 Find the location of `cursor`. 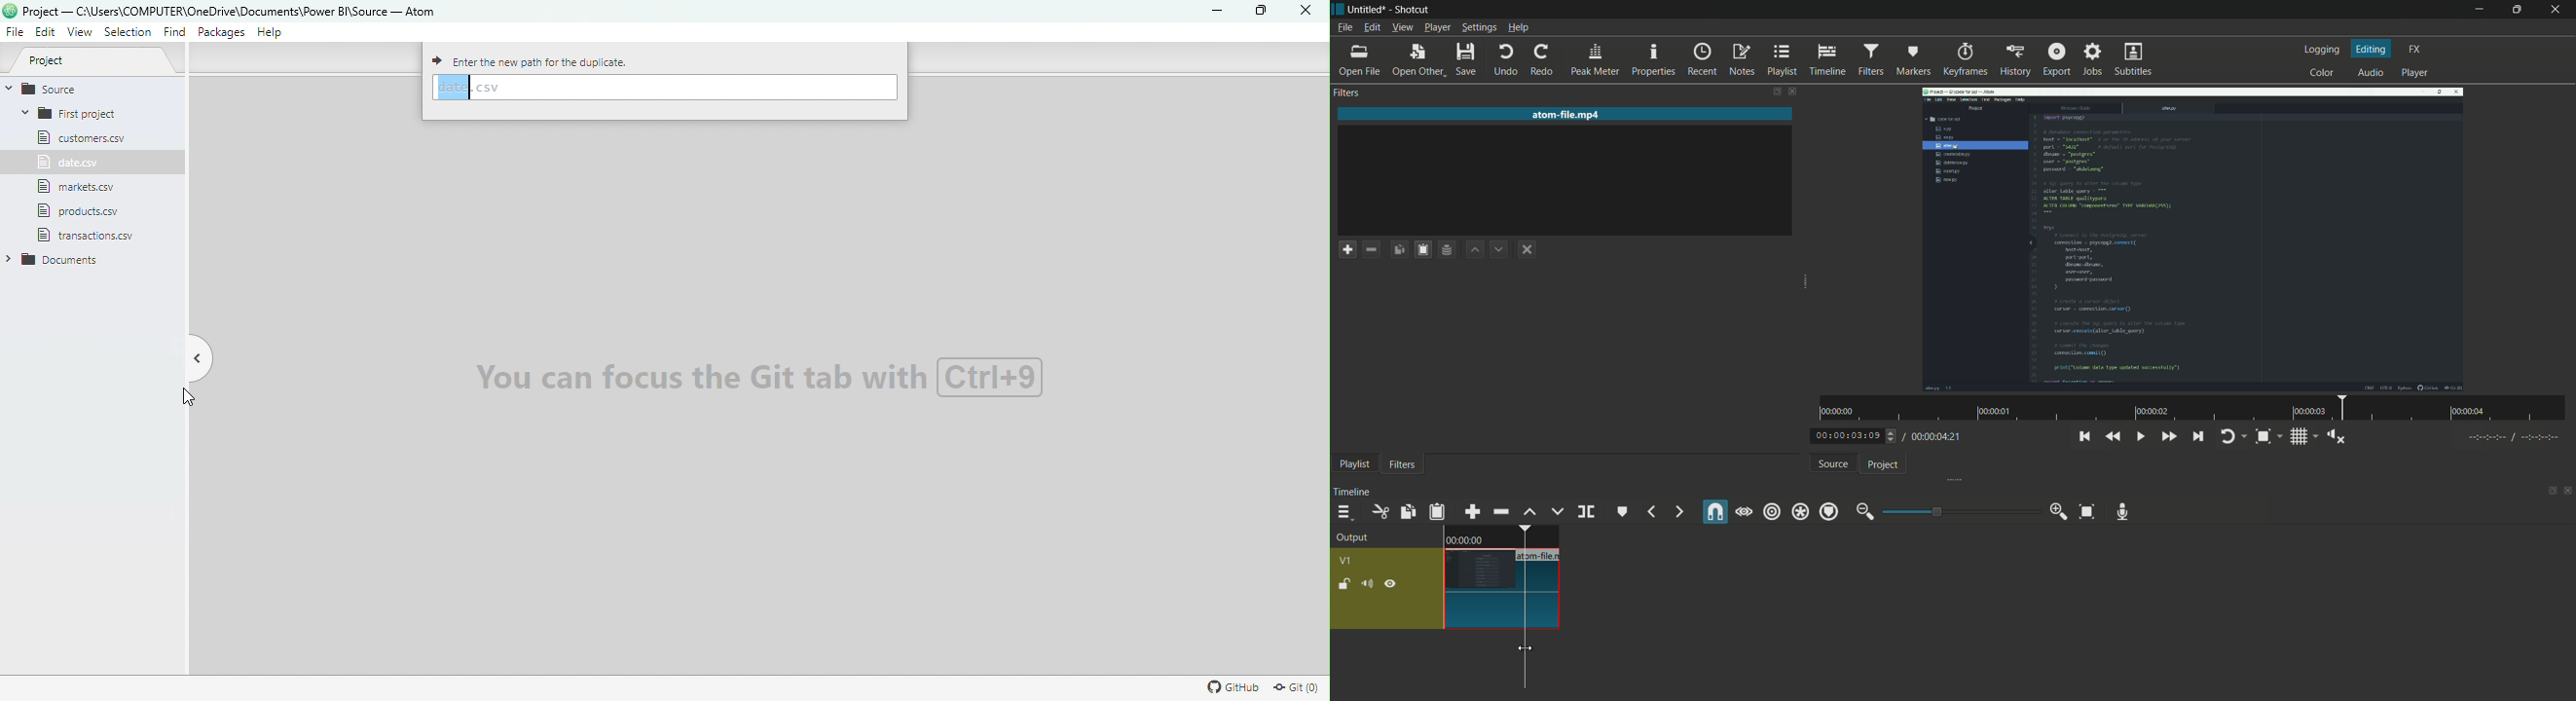

cursor is located at coordinates (1526, 647).